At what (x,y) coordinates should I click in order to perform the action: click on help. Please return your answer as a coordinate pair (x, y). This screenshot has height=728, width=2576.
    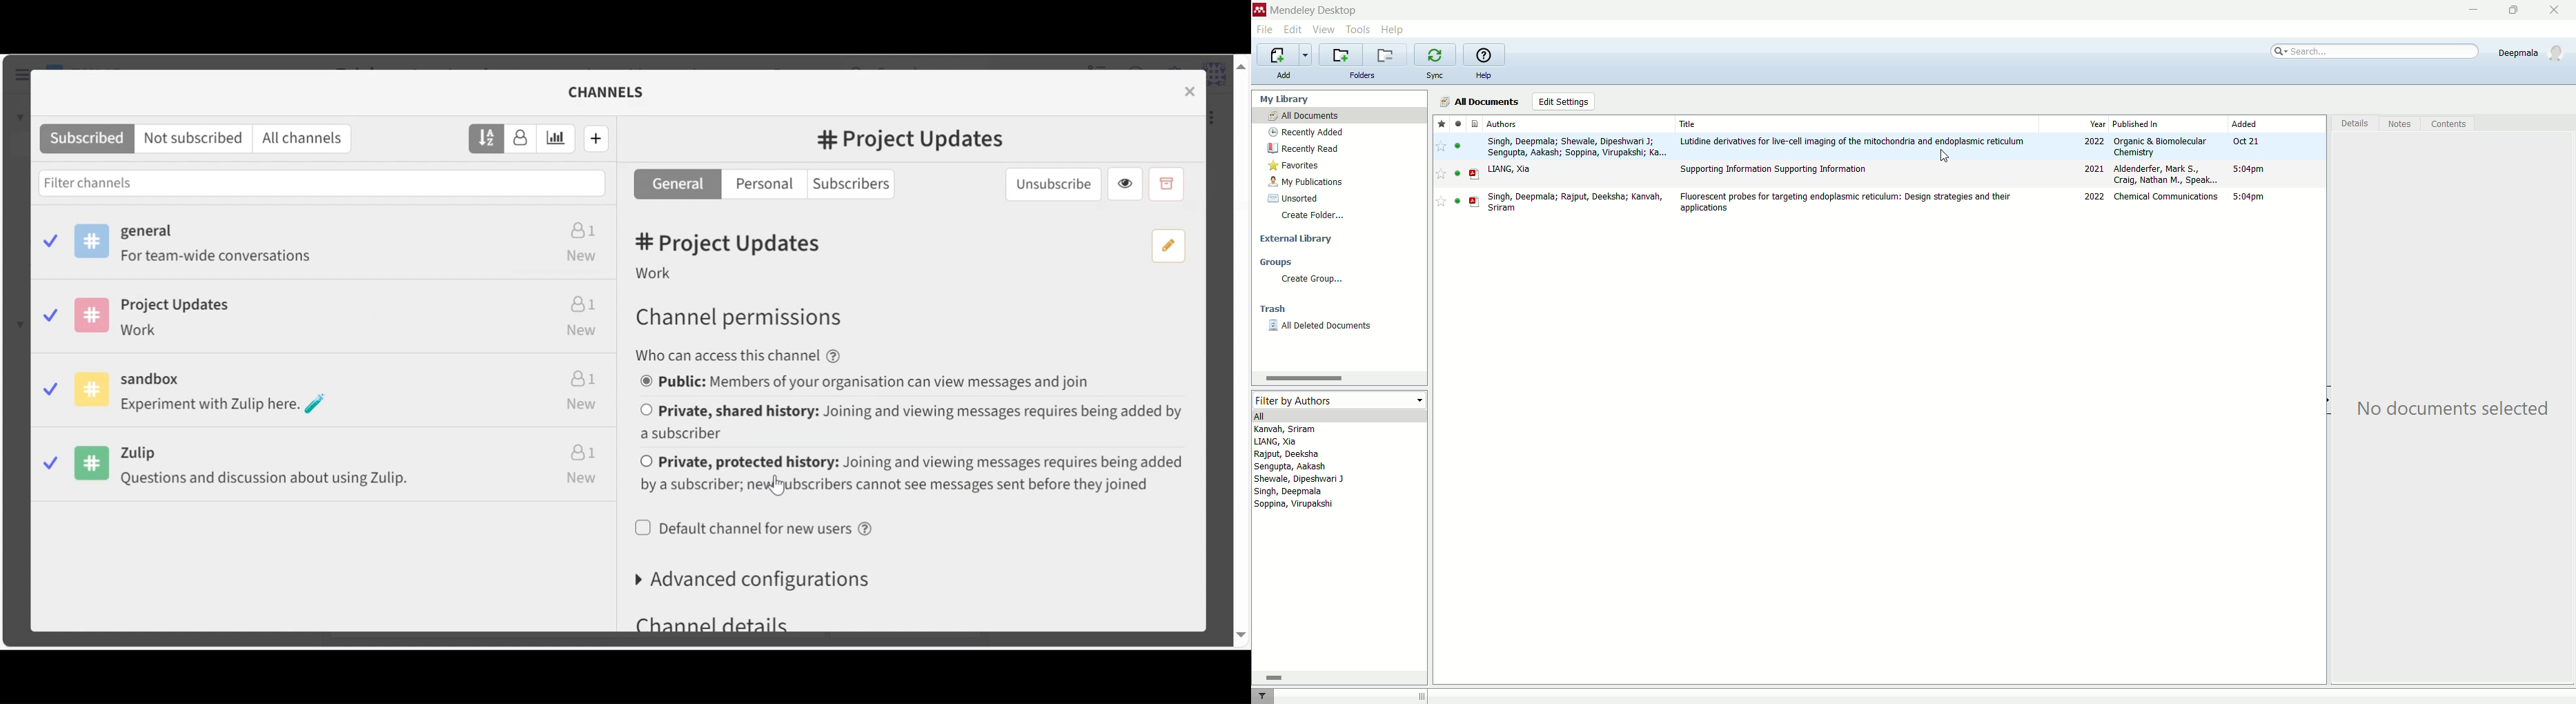
    Looking at the image, I should click on (1393, 31).